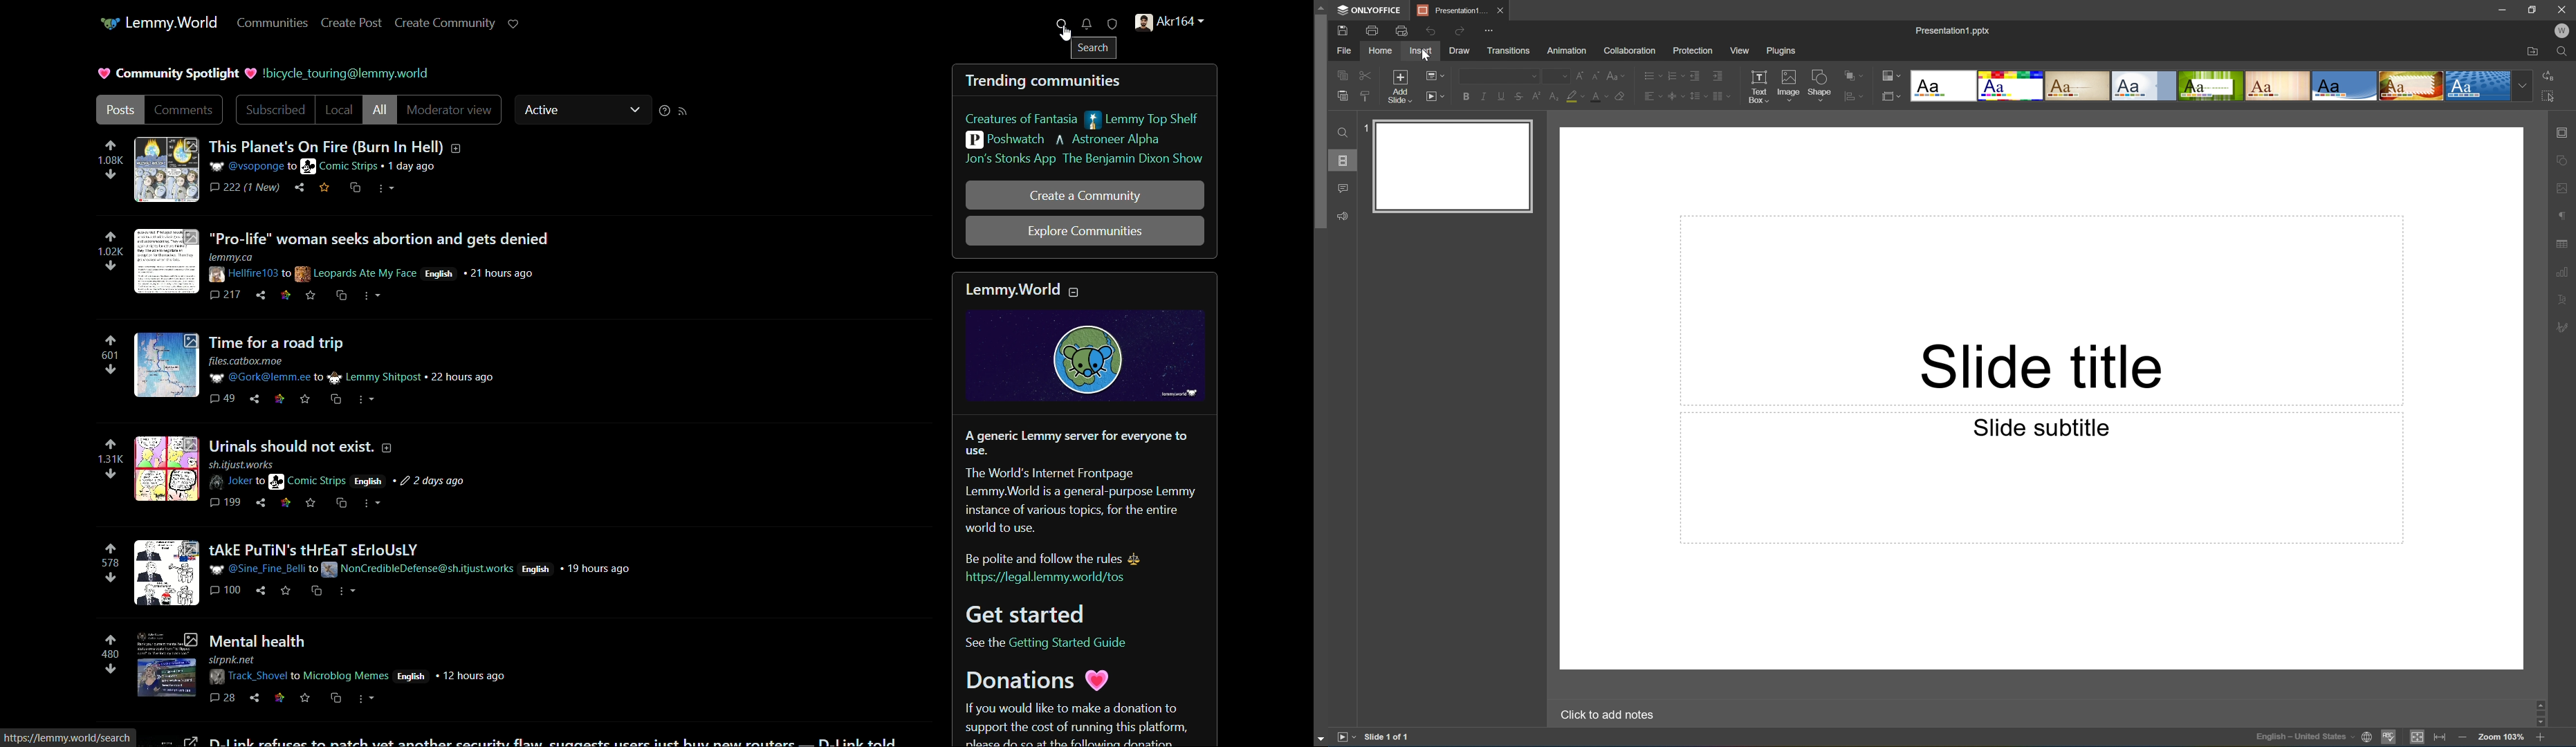  Describe the element at coordinates (1519, 97) in the screenshot. I see `Strikethrough` at that location.